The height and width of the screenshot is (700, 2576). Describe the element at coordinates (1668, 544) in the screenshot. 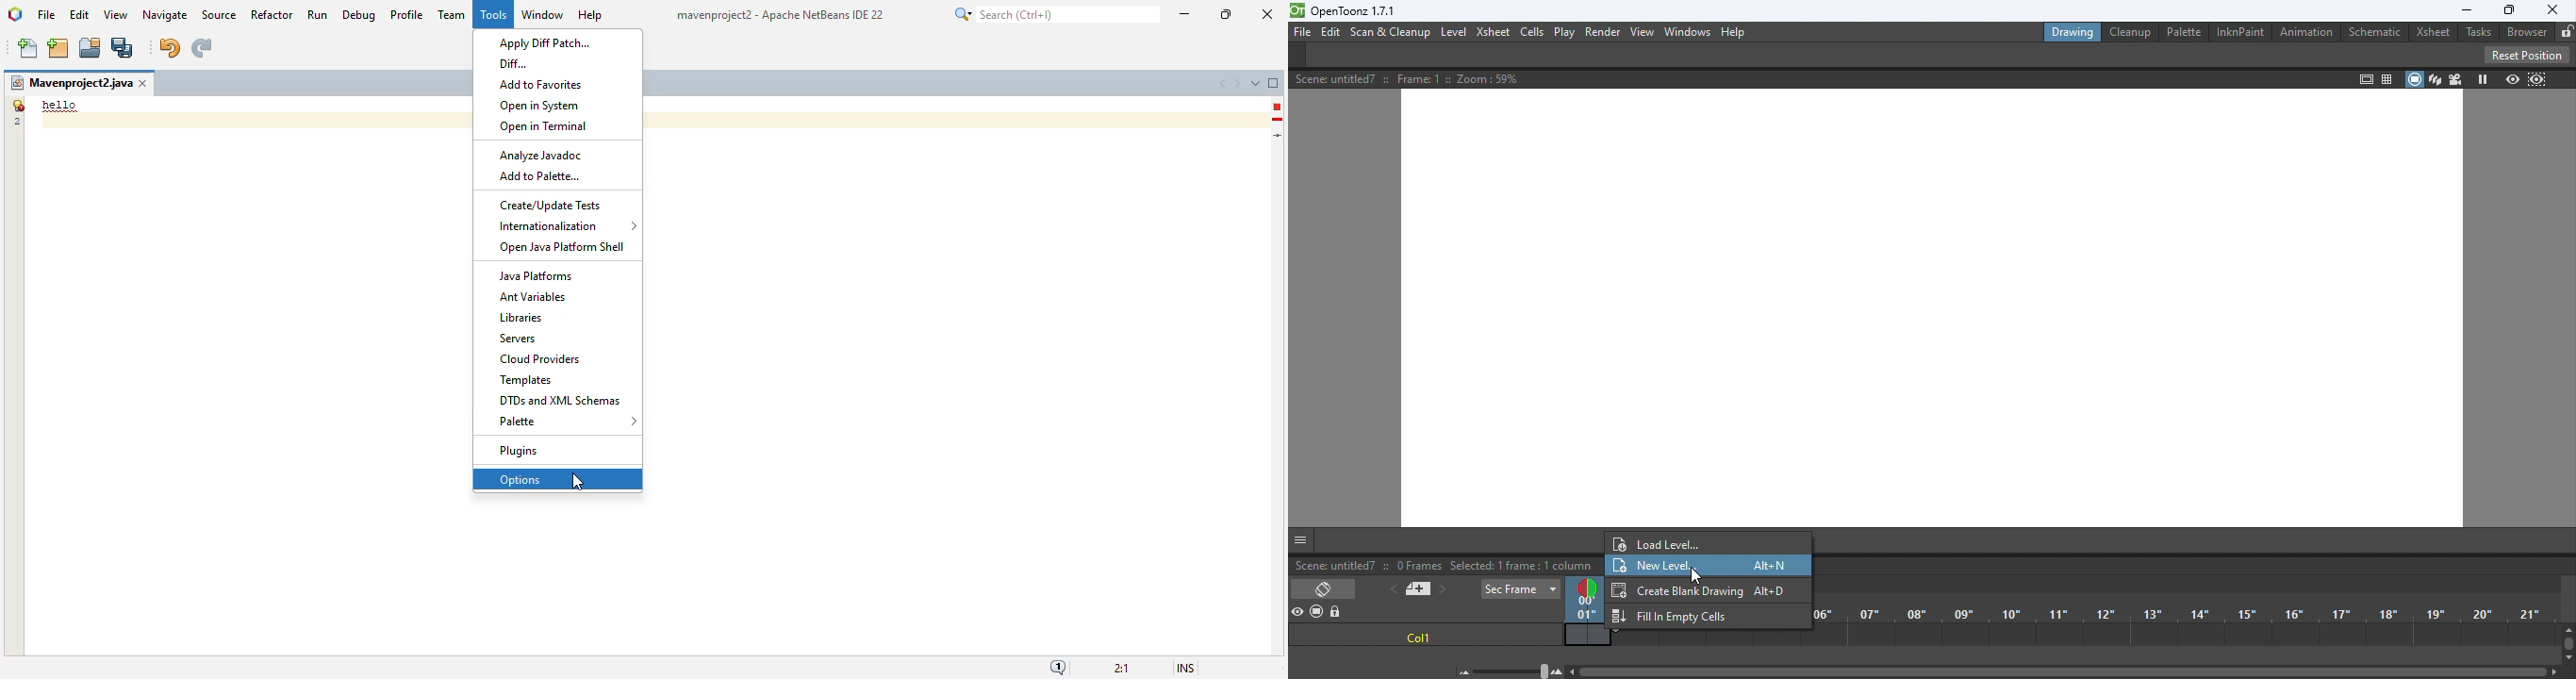

I see `Load level` at that location.